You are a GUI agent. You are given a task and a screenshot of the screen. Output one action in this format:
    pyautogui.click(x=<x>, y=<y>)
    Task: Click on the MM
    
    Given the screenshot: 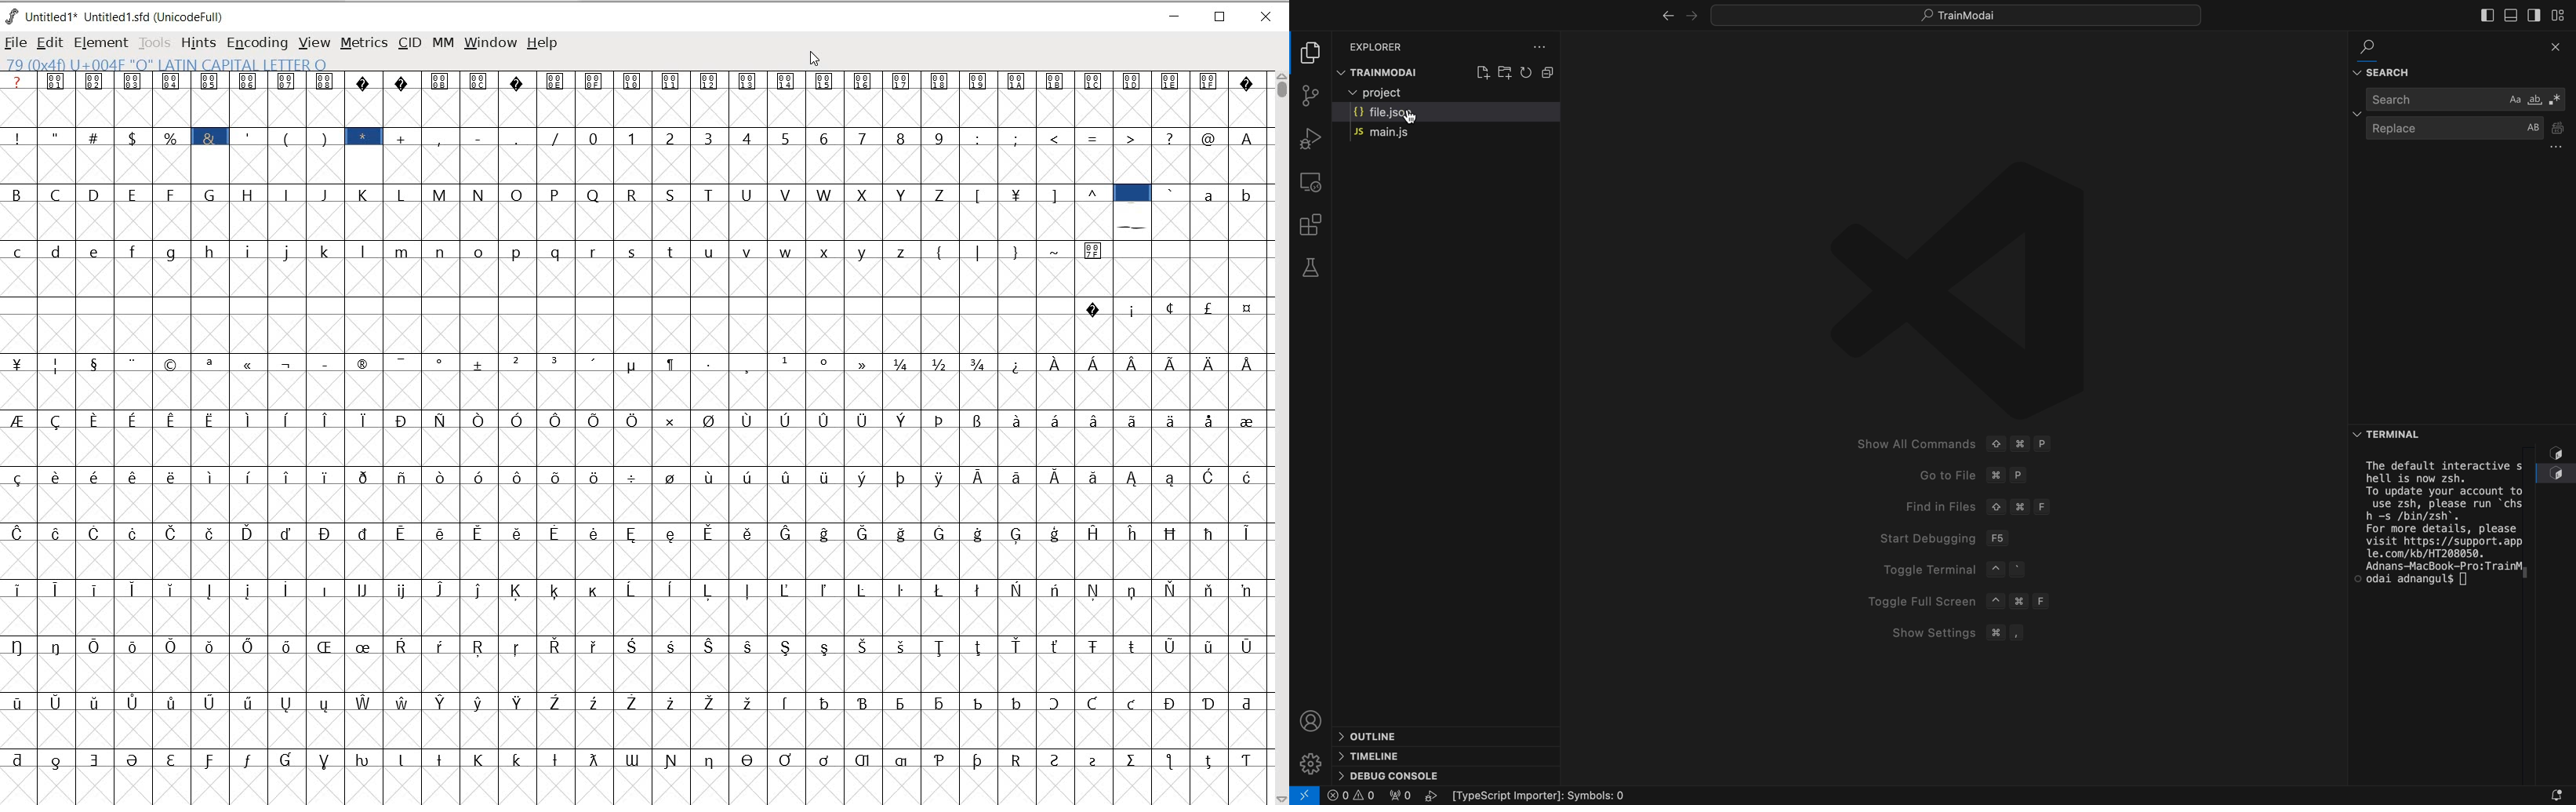 What is the action you would take?
    pyautogui.click(x=441, y=42)
    